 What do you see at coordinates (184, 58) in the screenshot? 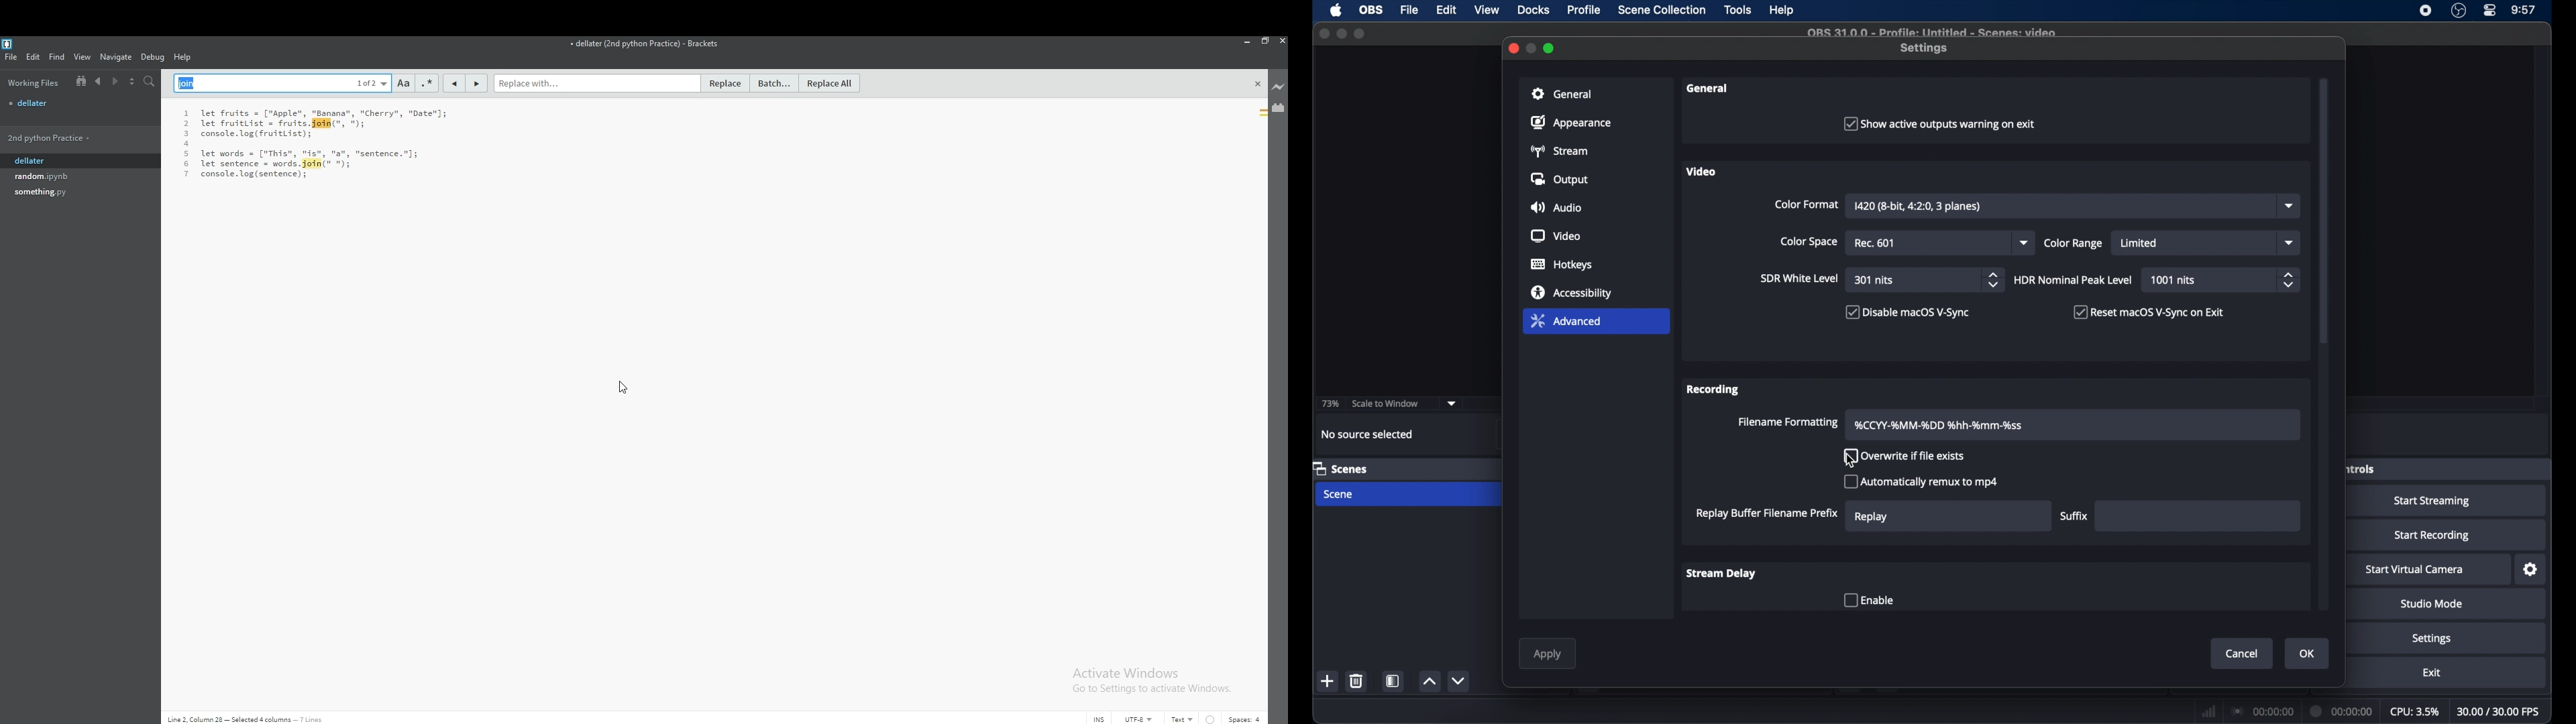
I see `help` at bounding box center [184, 58].